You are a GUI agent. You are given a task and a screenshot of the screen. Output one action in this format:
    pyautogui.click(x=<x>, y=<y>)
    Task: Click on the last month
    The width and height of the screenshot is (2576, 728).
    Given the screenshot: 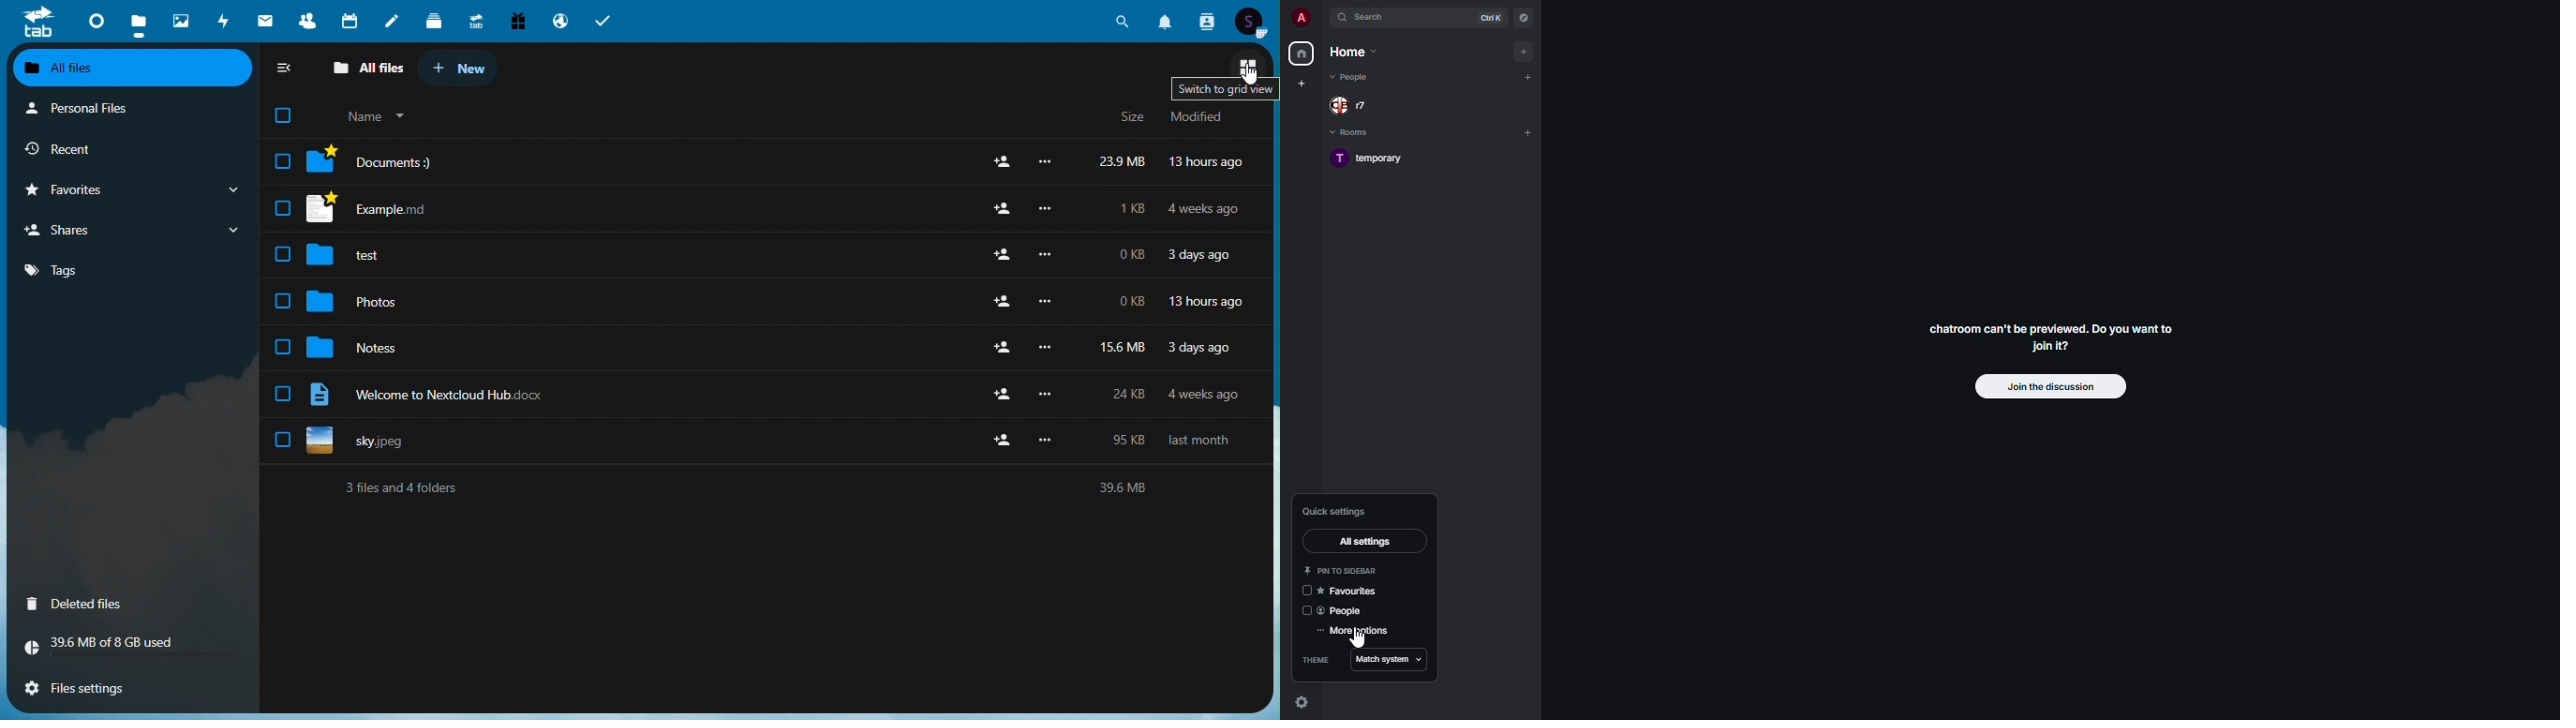 What is the action you would take?
    pyautogui.click(x=1202, y=443)
    